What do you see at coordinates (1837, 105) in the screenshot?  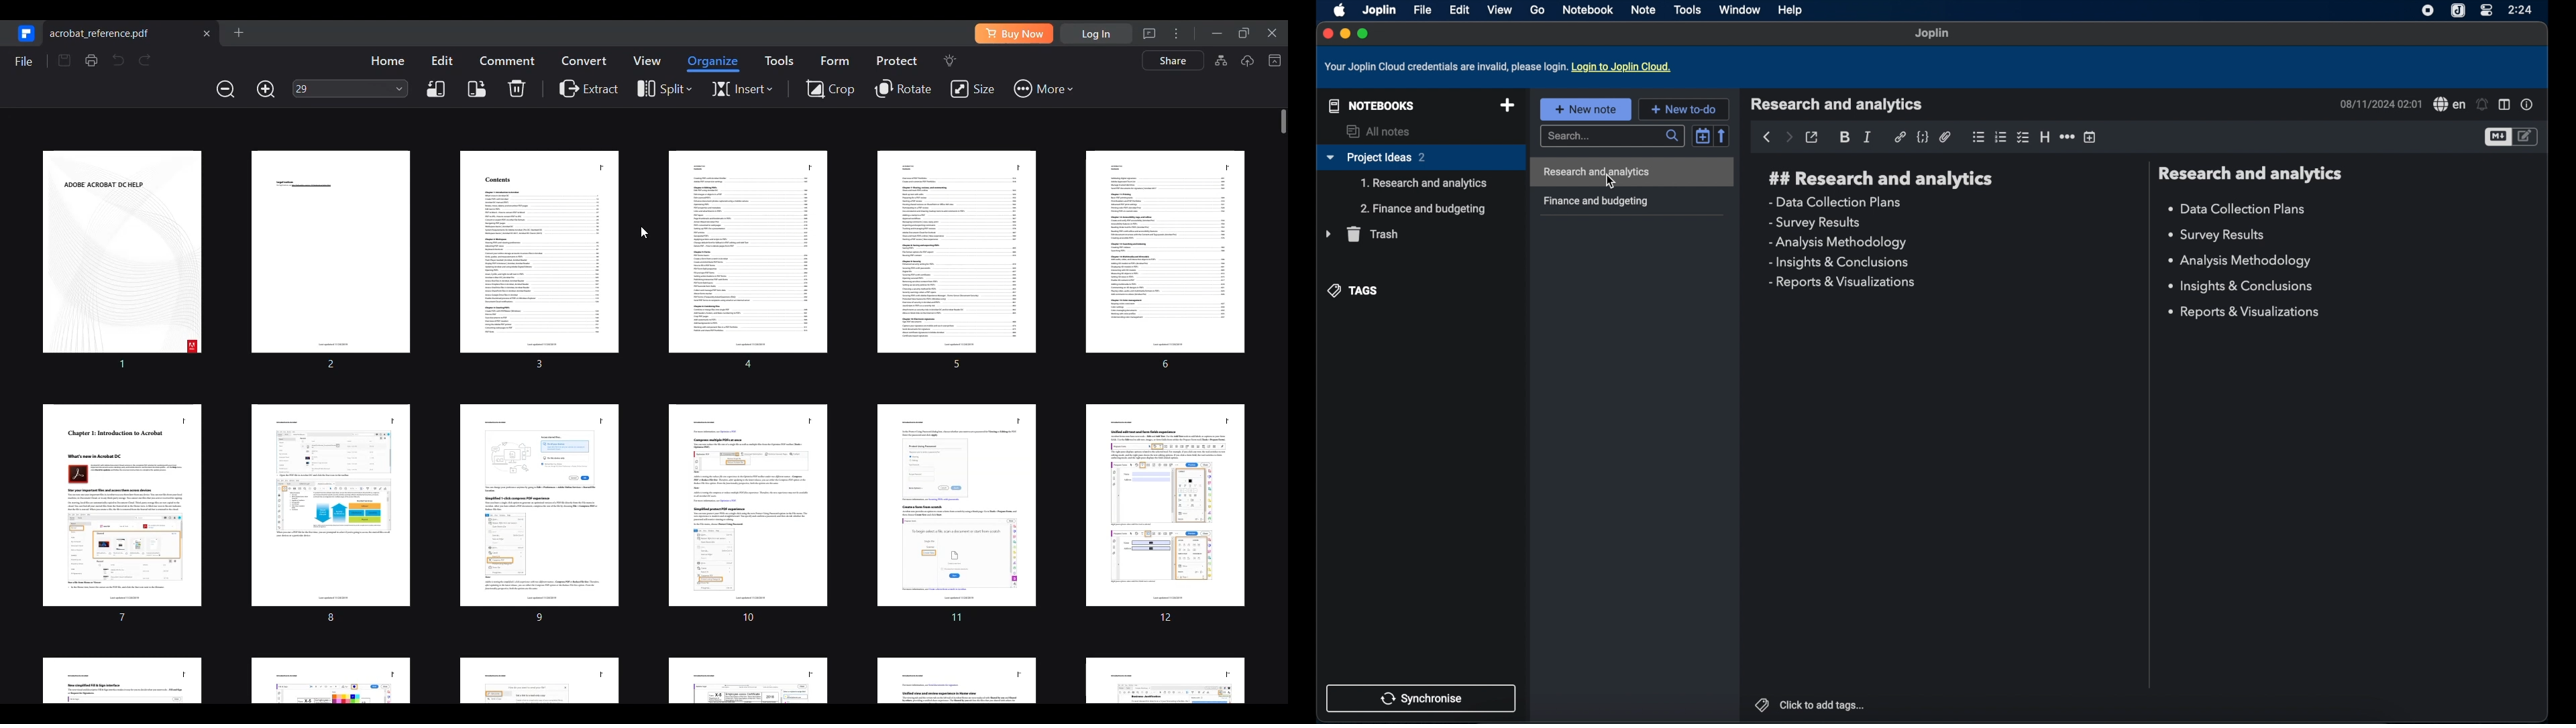 I see `research and analytics` at bounding box center [1837, 105].